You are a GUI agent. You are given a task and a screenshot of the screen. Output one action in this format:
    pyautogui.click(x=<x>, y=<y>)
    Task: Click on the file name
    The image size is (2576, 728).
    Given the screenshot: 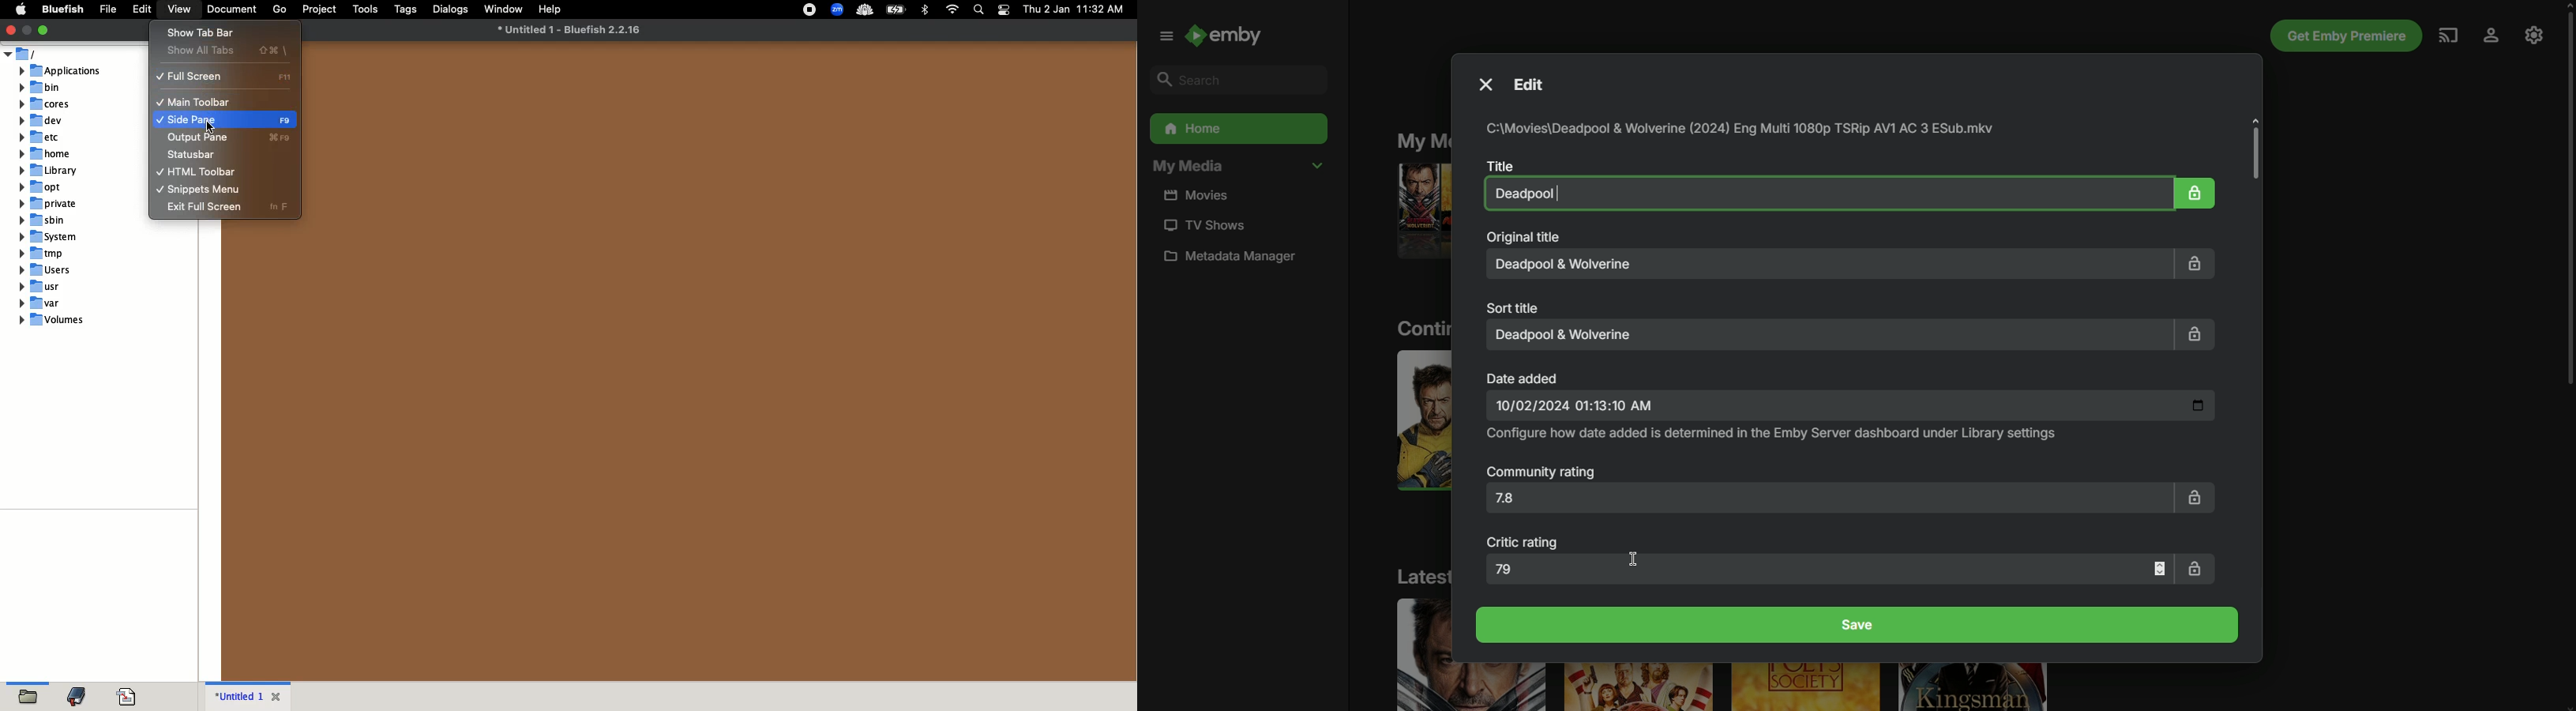 What is the action you would take?
    pyautogui.click(x=719, y=31)
    